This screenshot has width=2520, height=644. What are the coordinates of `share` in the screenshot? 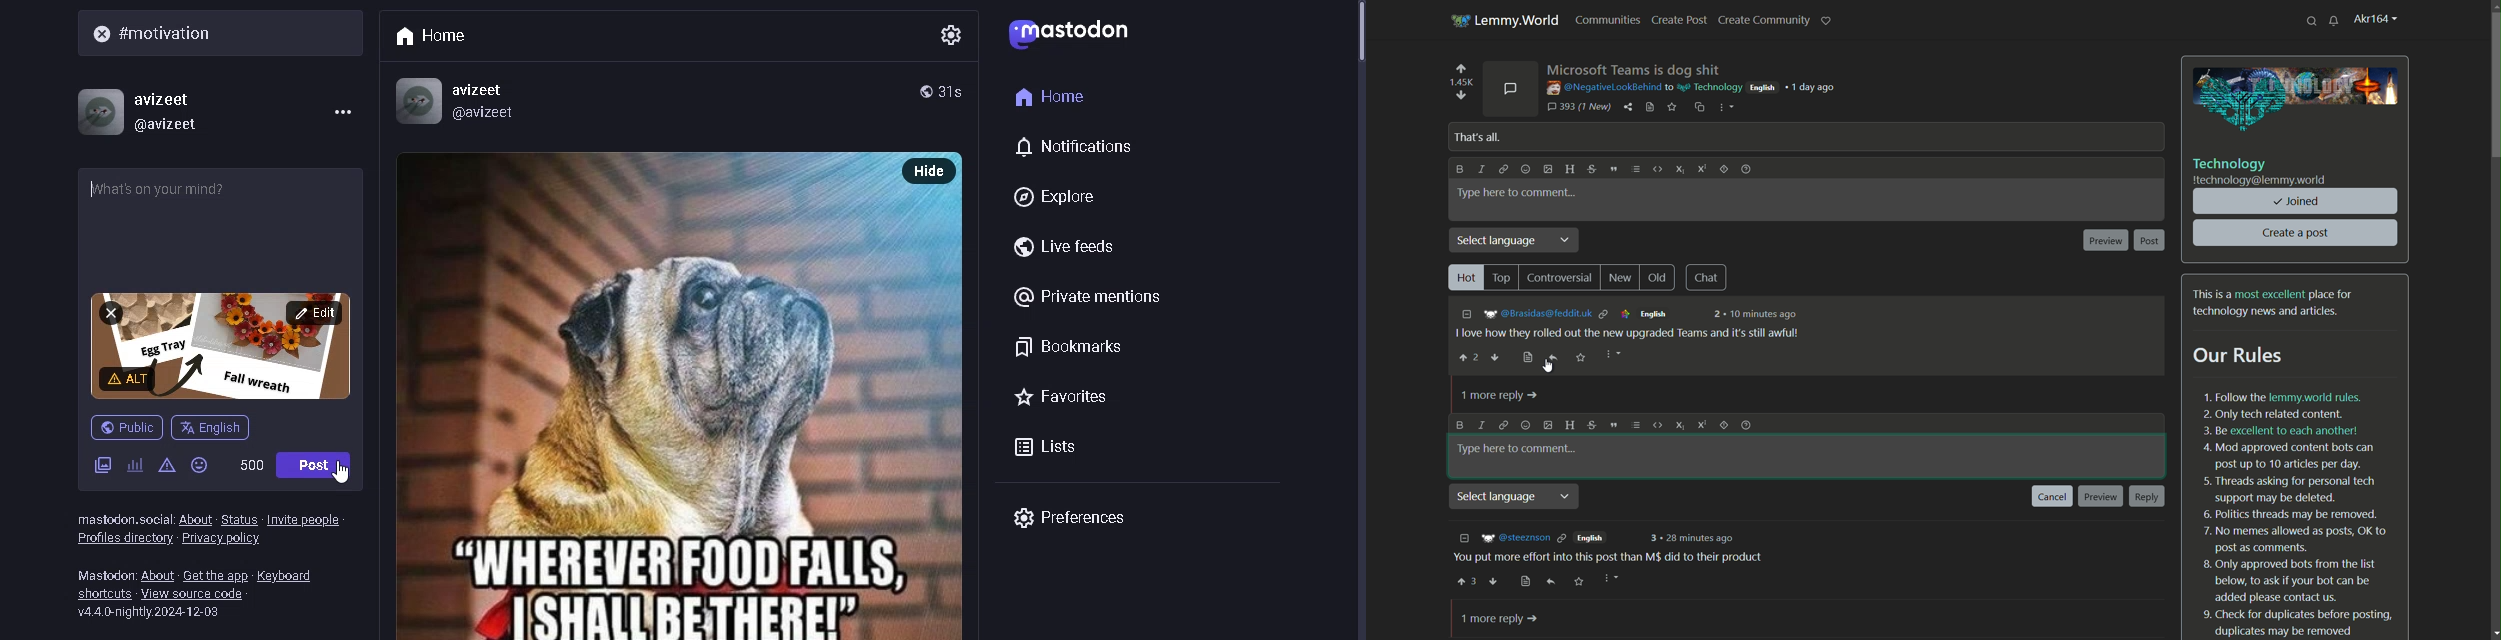 It's located at (1629, 107).